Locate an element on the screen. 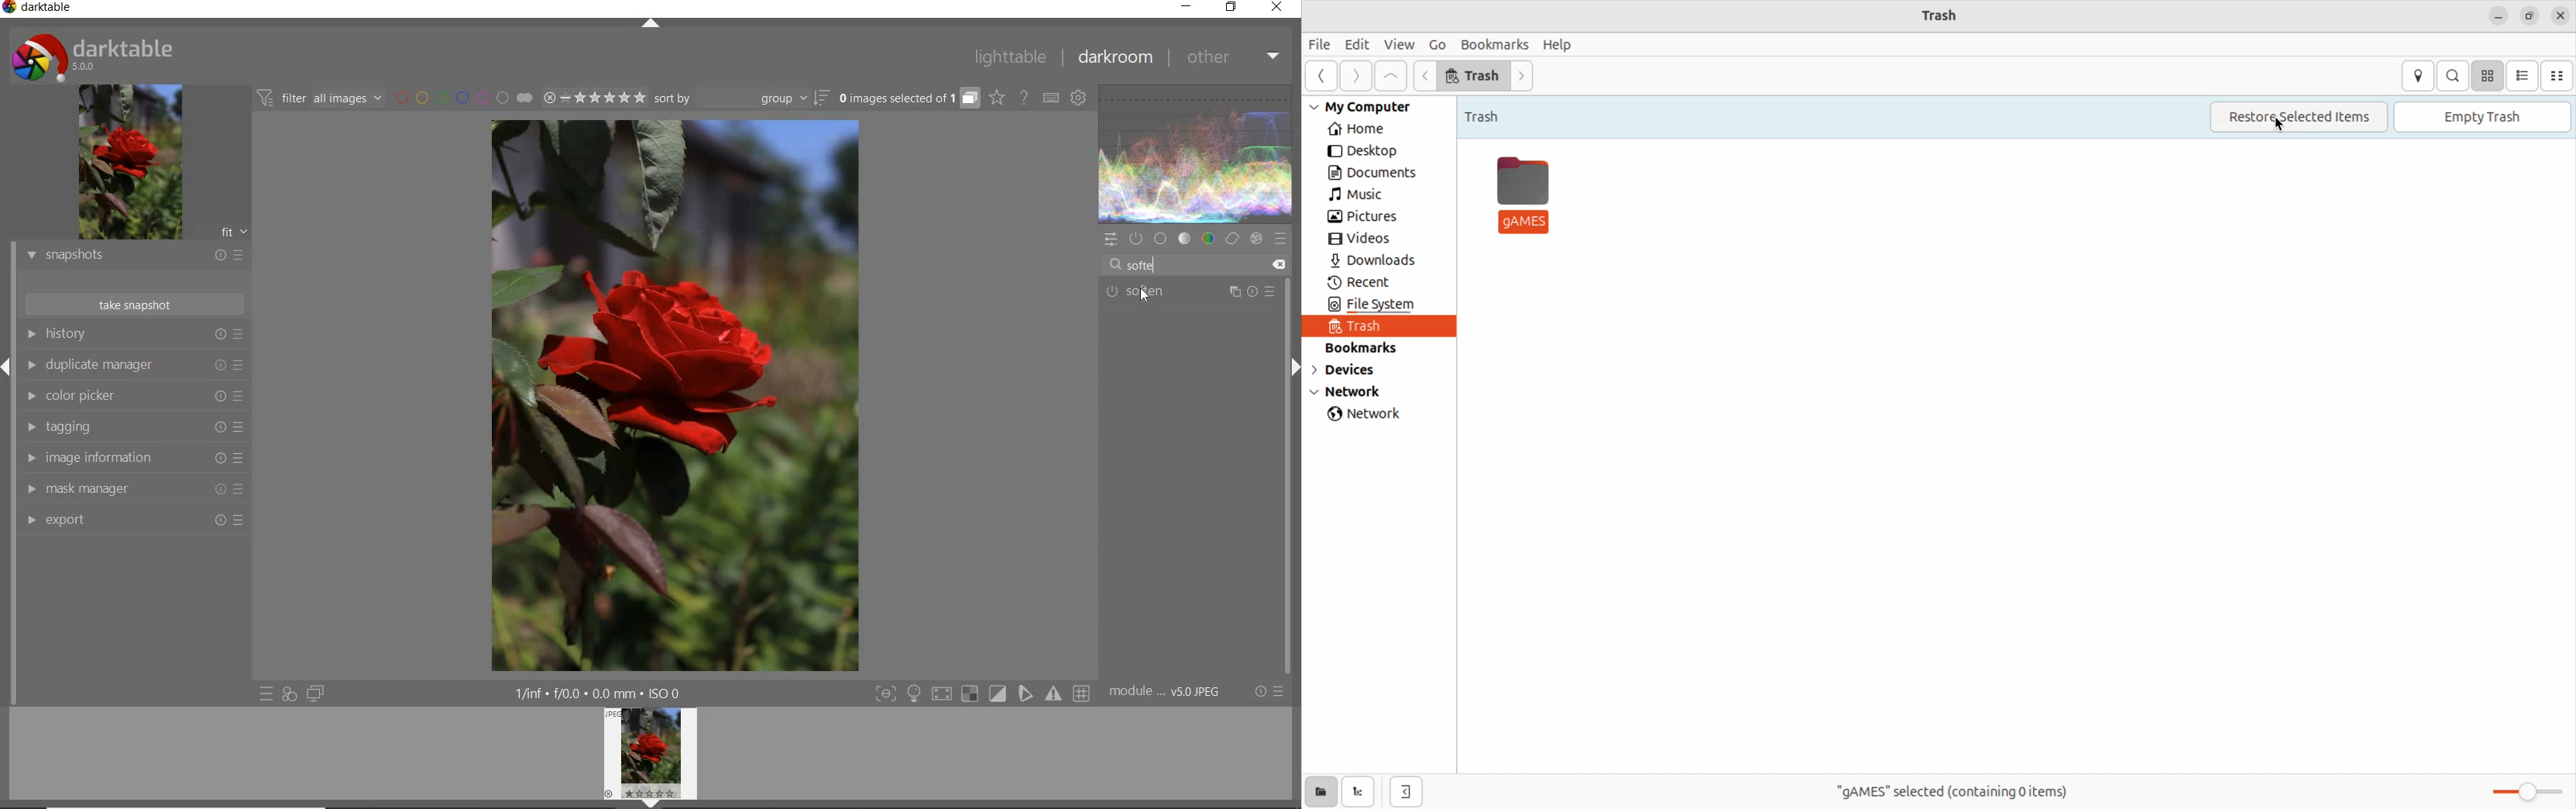 The height and width of the screenshot is (812, 2576). duplicate manager is located at coordinates (133, 366).